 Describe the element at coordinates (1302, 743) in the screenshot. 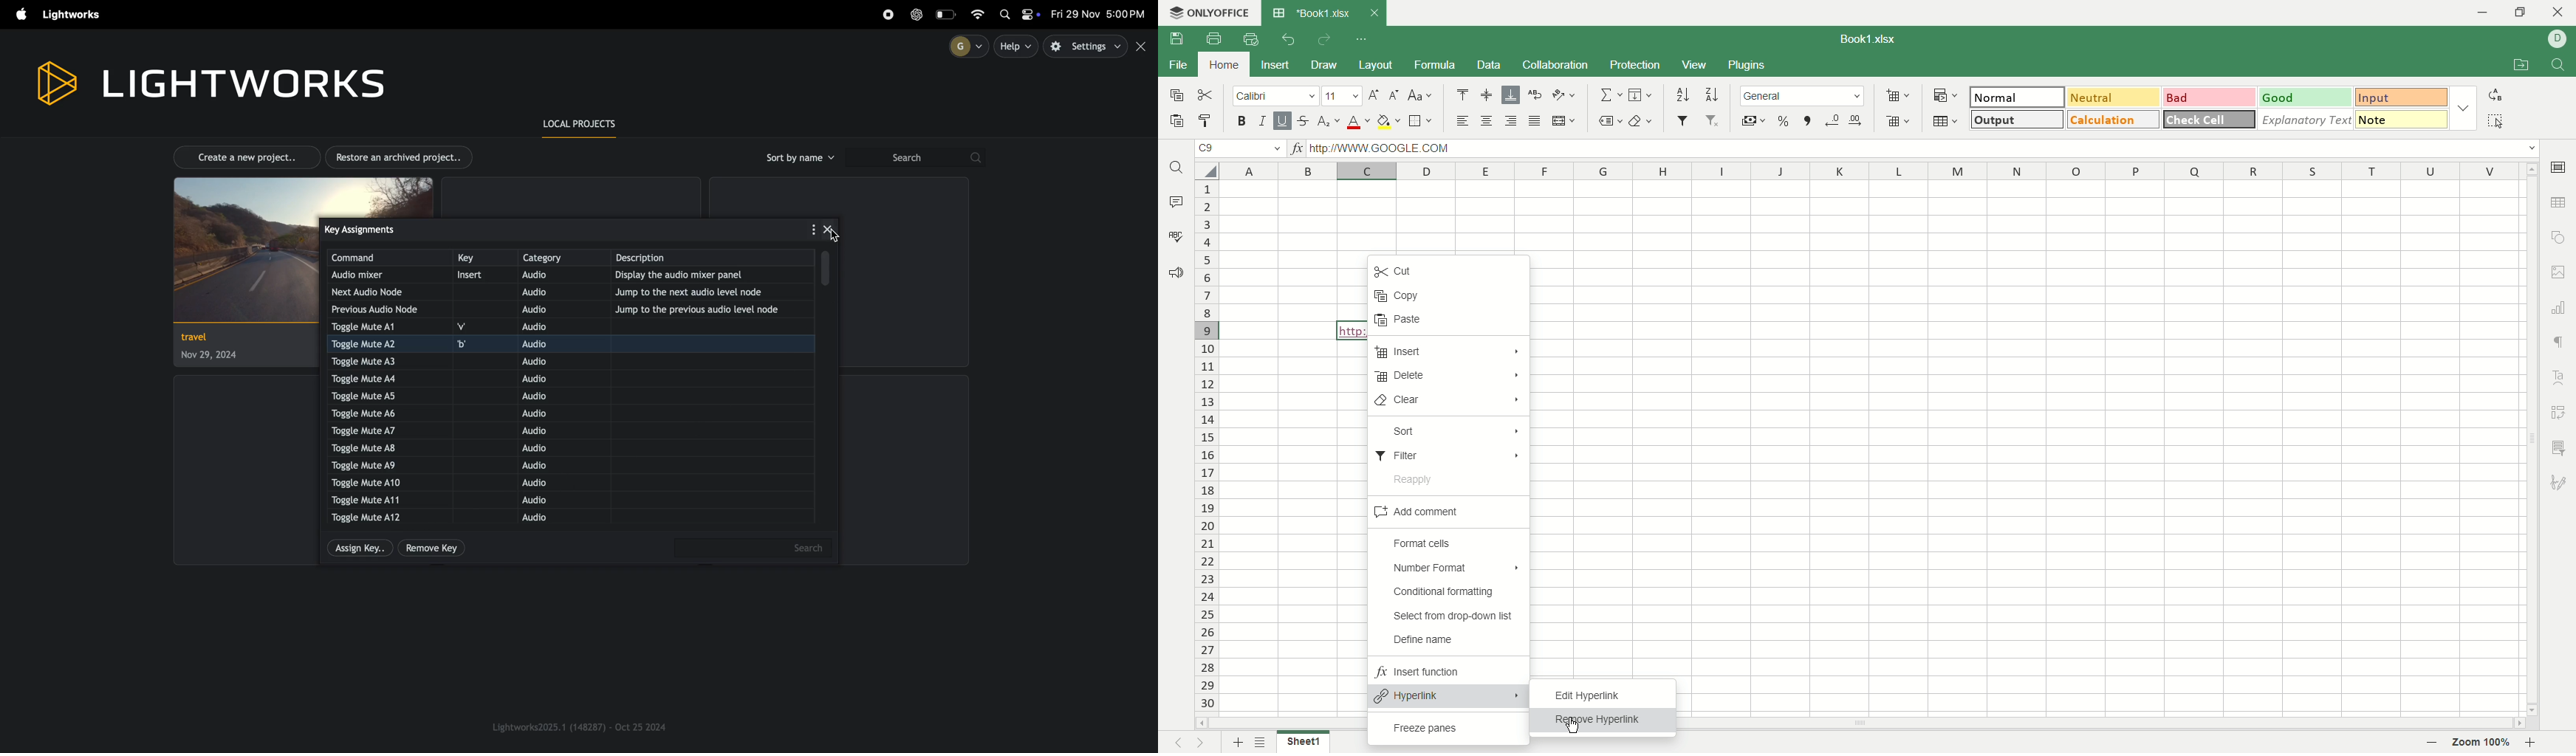

I see `sheet` at that location.